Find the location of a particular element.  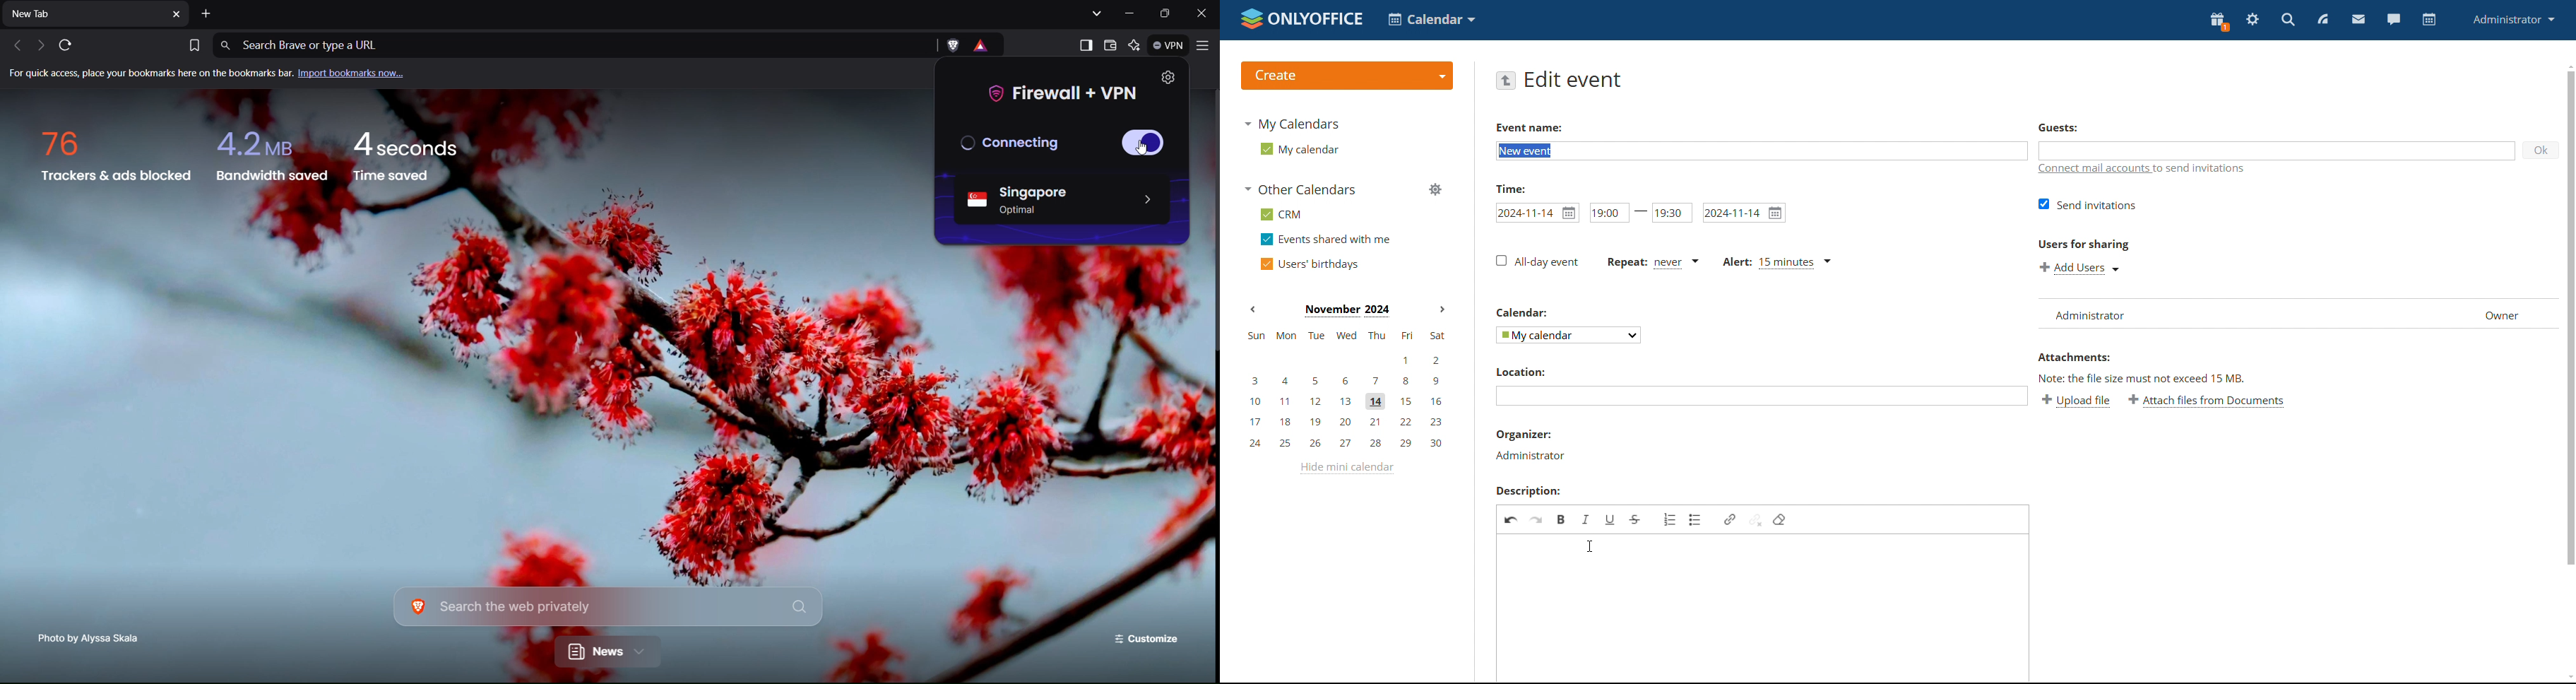

Connecting is located at coordinates (1021, 146).